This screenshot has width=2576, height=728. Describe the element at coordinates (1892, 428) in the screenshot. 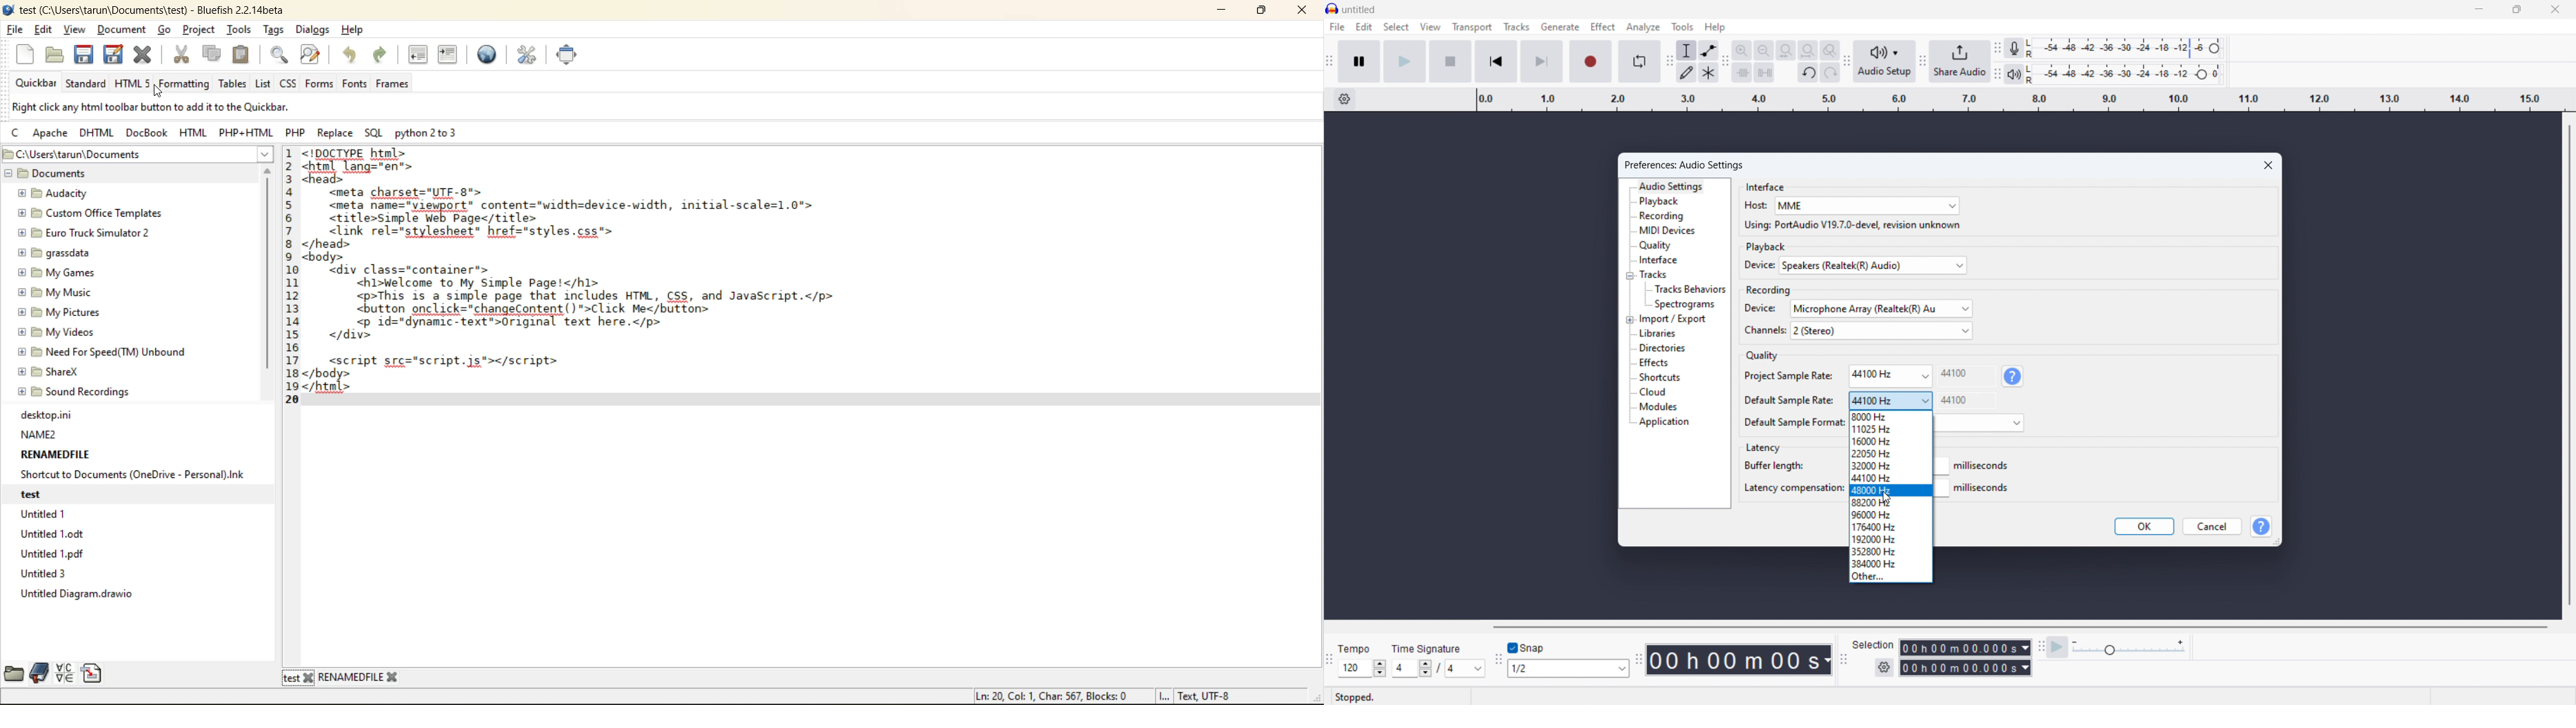

I see `11025 Hz` at that location.